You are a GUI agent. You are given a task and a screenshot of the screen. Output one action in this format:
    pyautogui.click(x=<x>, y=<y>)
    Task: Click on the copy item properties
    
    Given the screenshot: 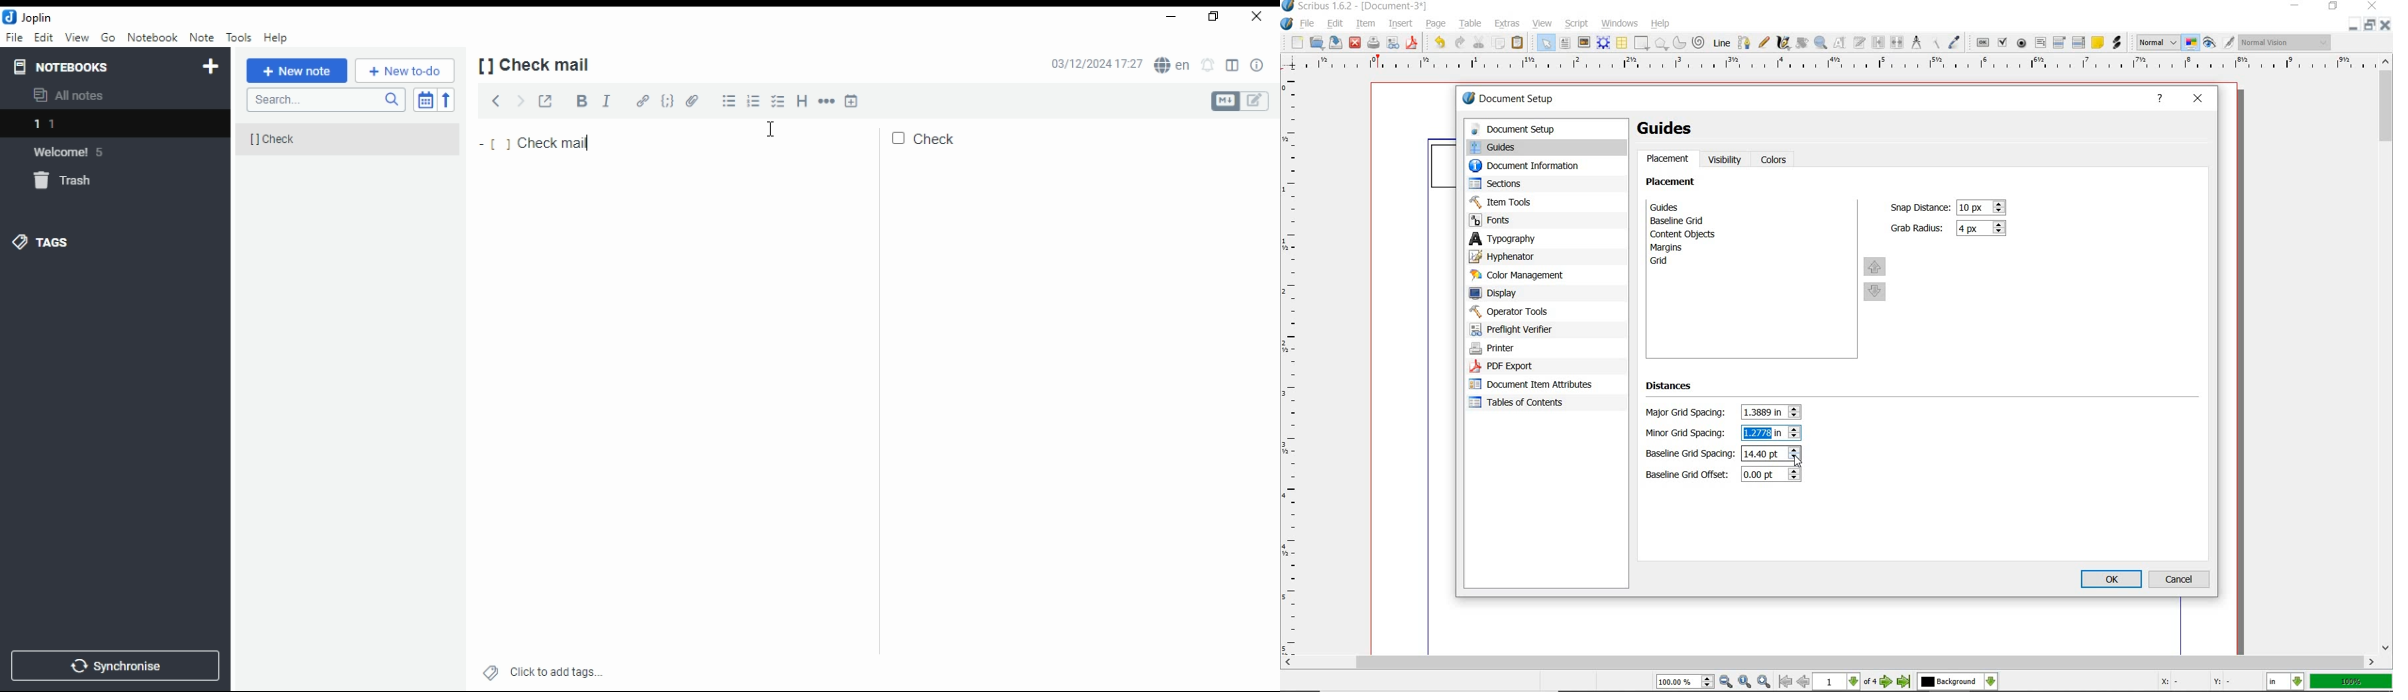 What is the action you would take?
    pyautogui.click(x=1934, y=42)
    